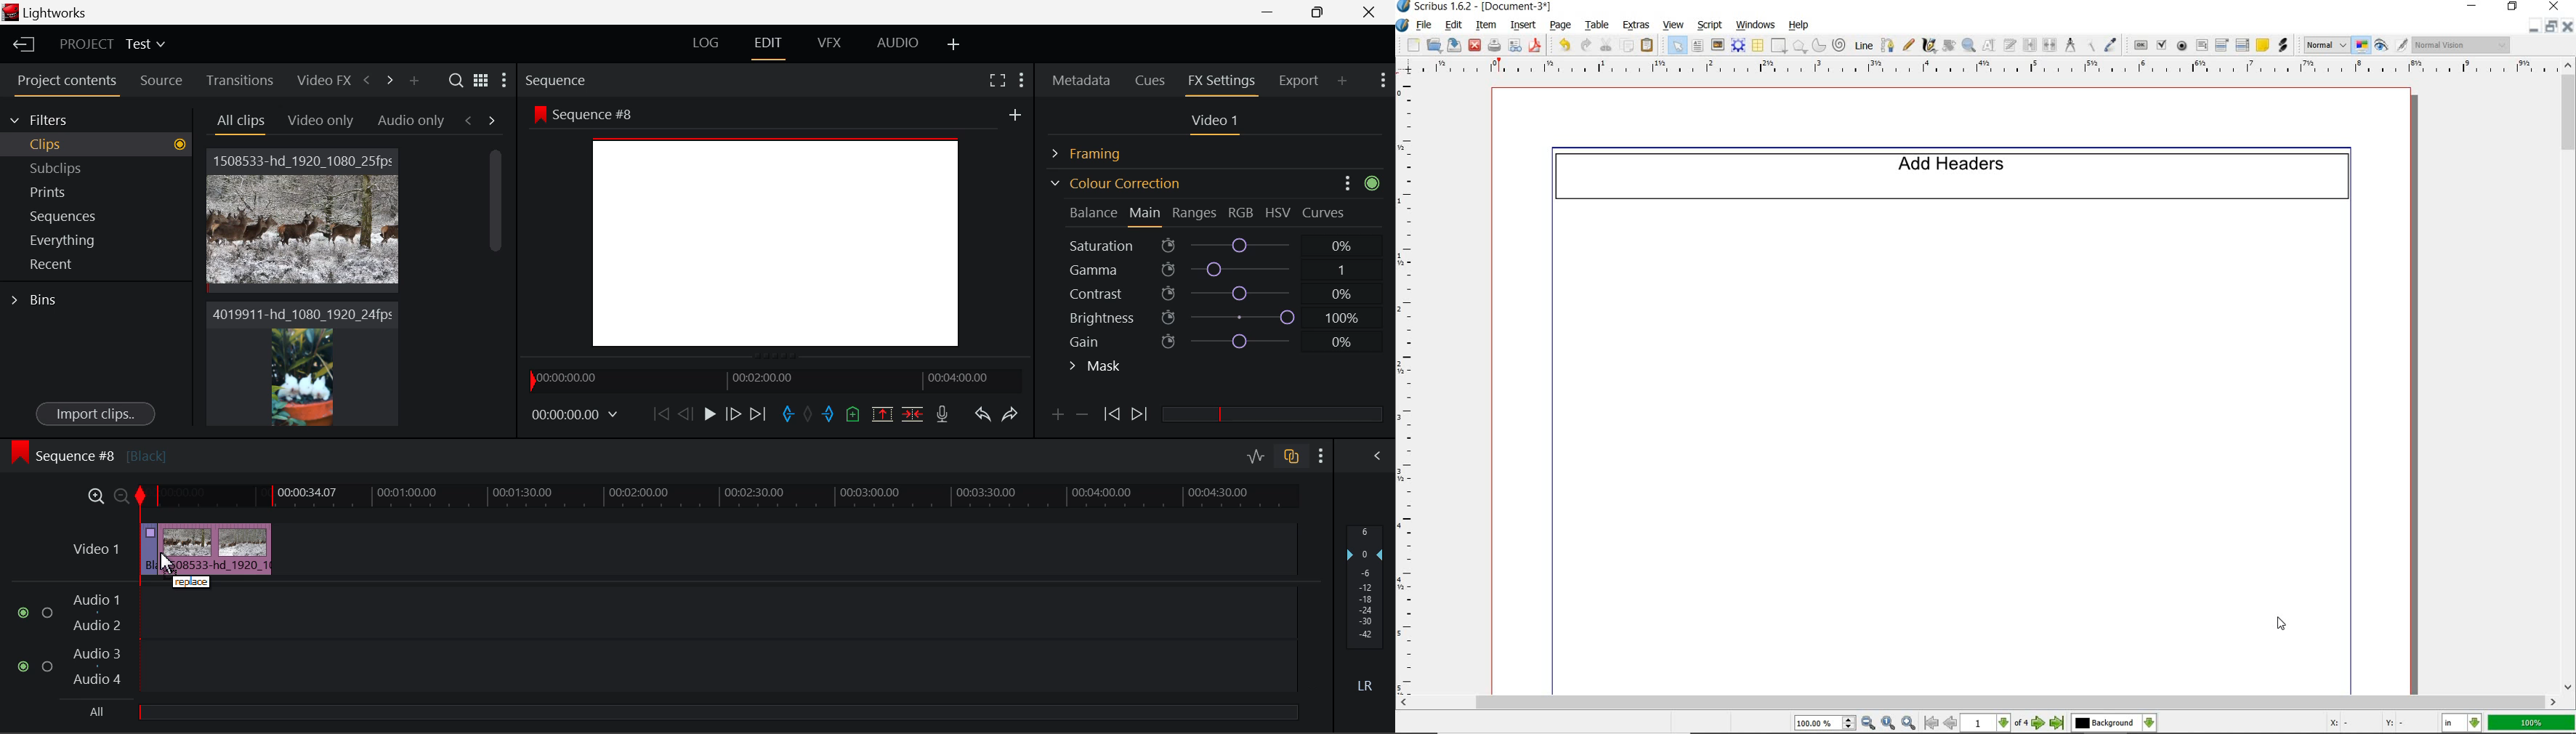  What do you see at coordinates (1095, 212) in the screenshot?
I see `Balance Section` at bounding box center [1095, 212].